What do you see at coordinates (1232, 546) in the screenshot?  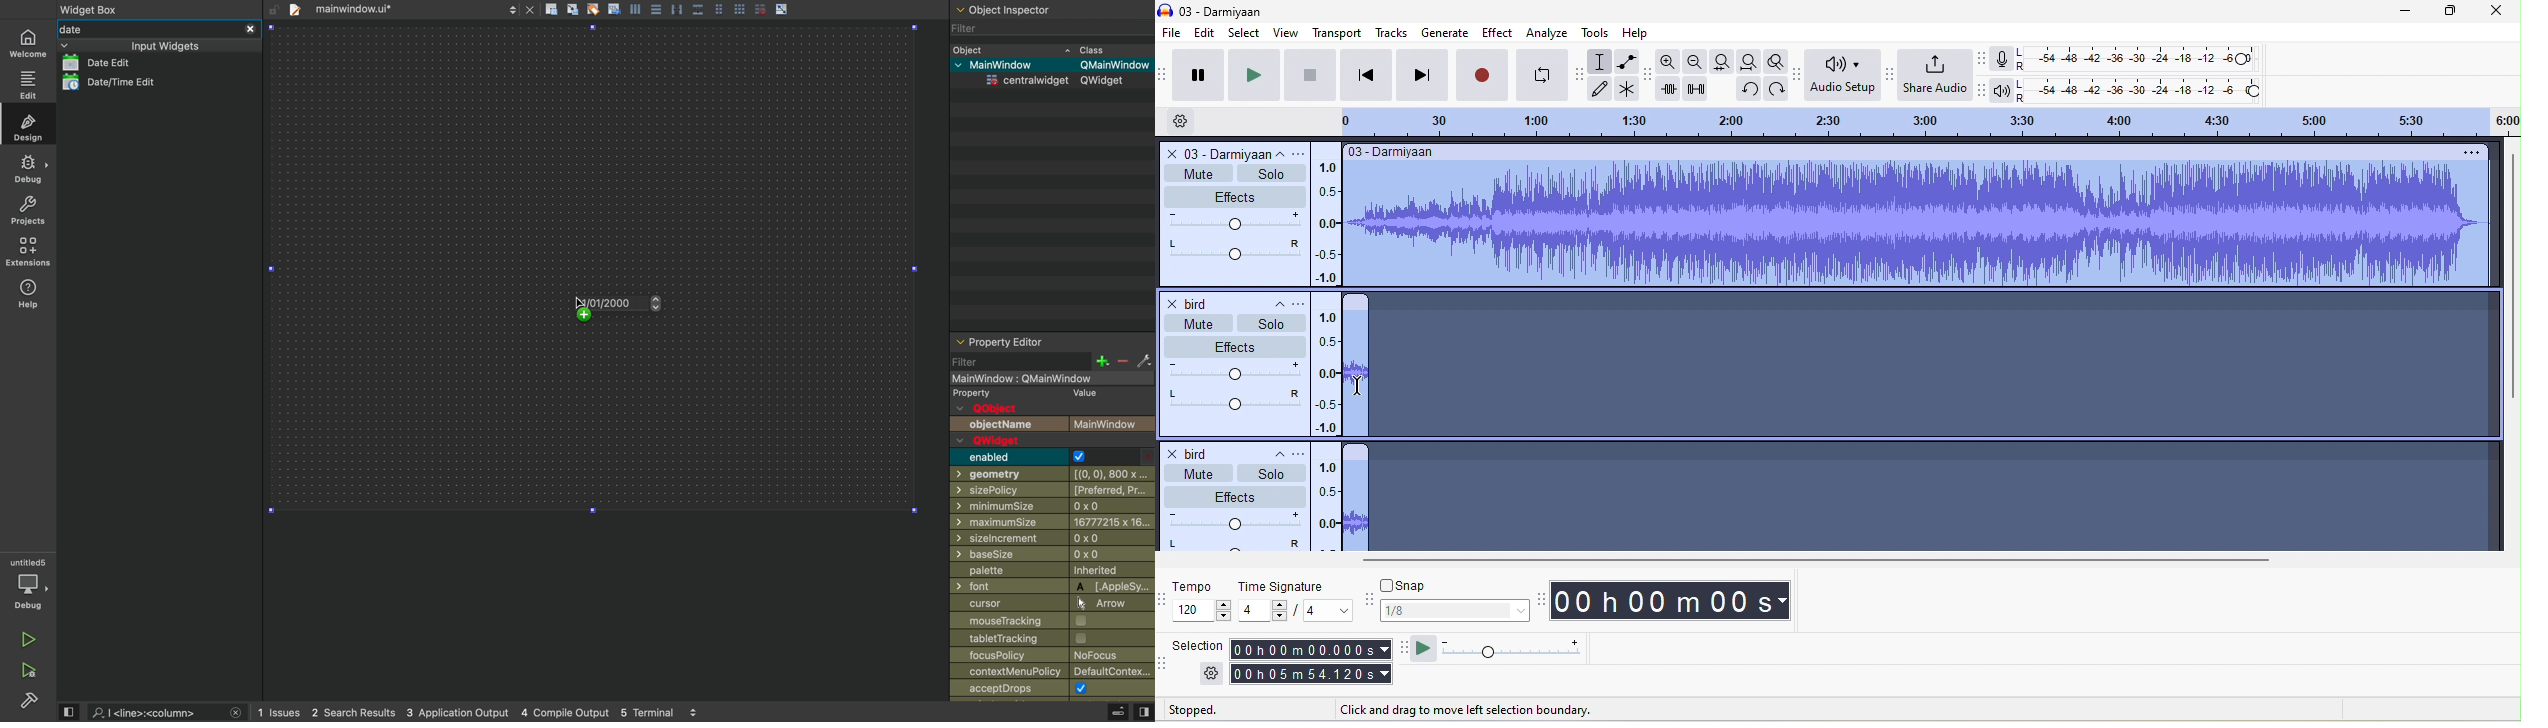 I see `pan:center` at bounding box center [1232, 546].